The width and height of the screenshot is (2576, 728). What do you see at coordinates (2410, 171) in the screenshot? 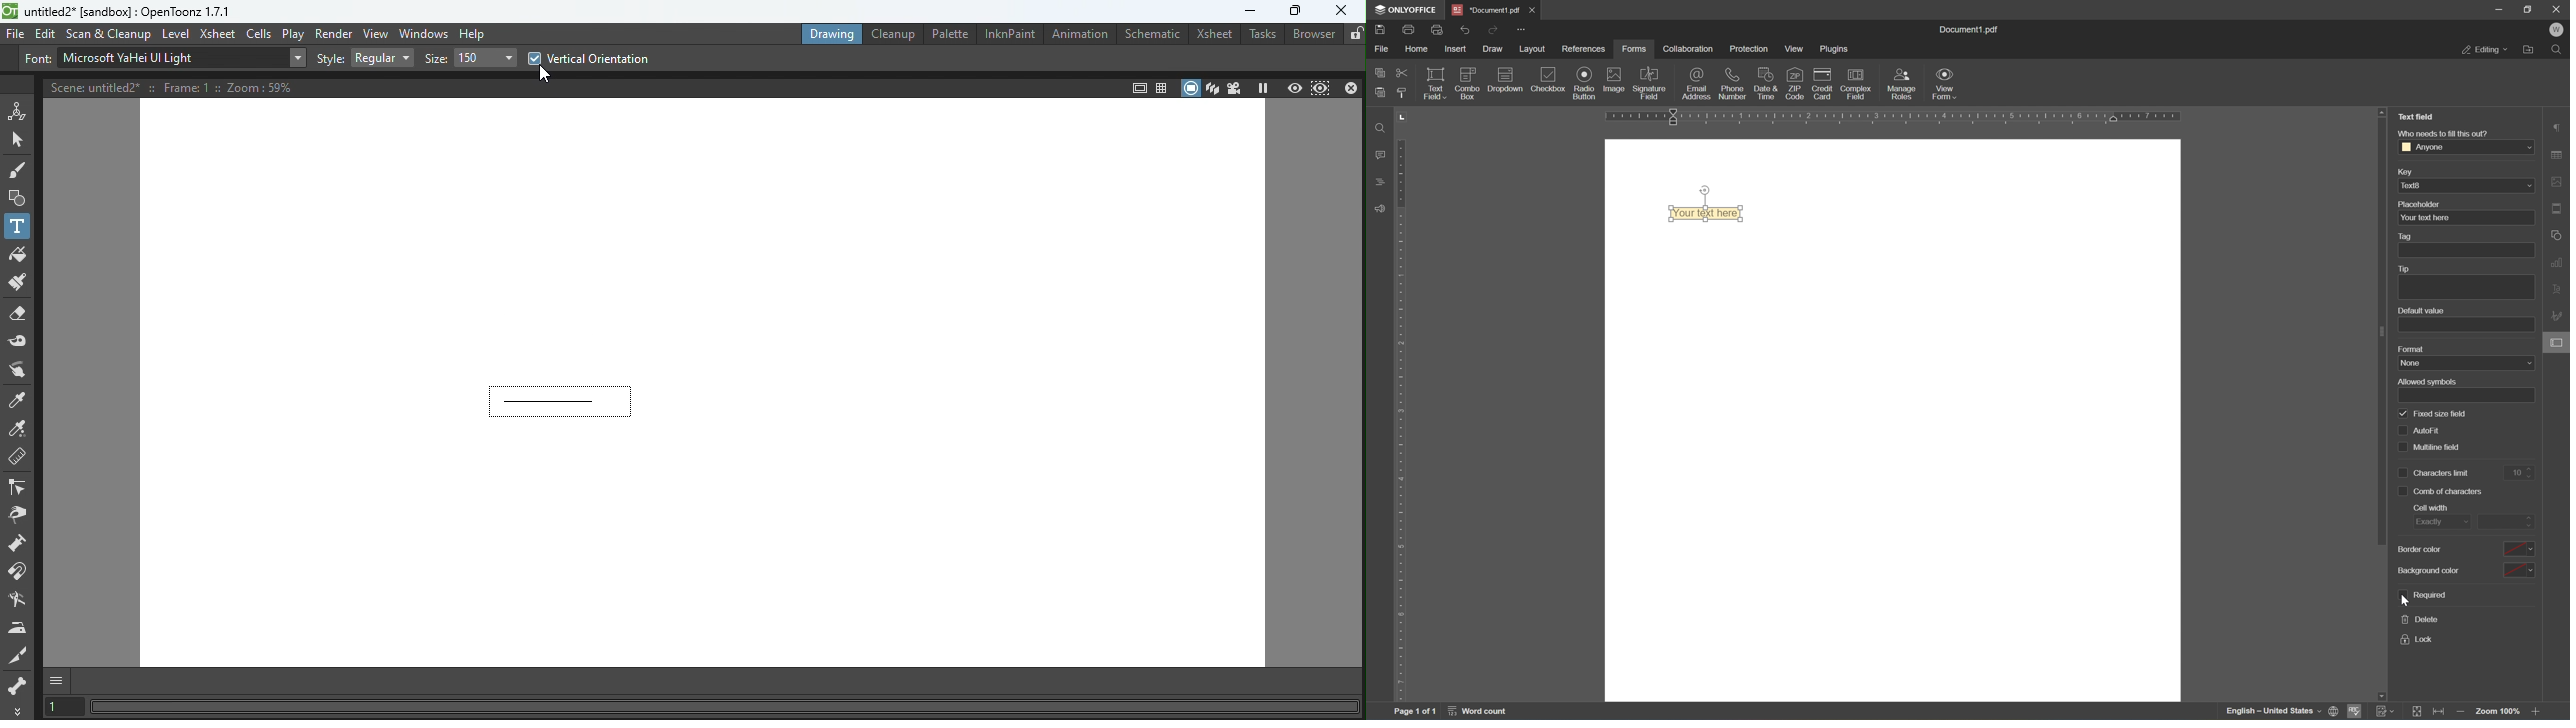
I see `key` at bounding box center [2410, 171].